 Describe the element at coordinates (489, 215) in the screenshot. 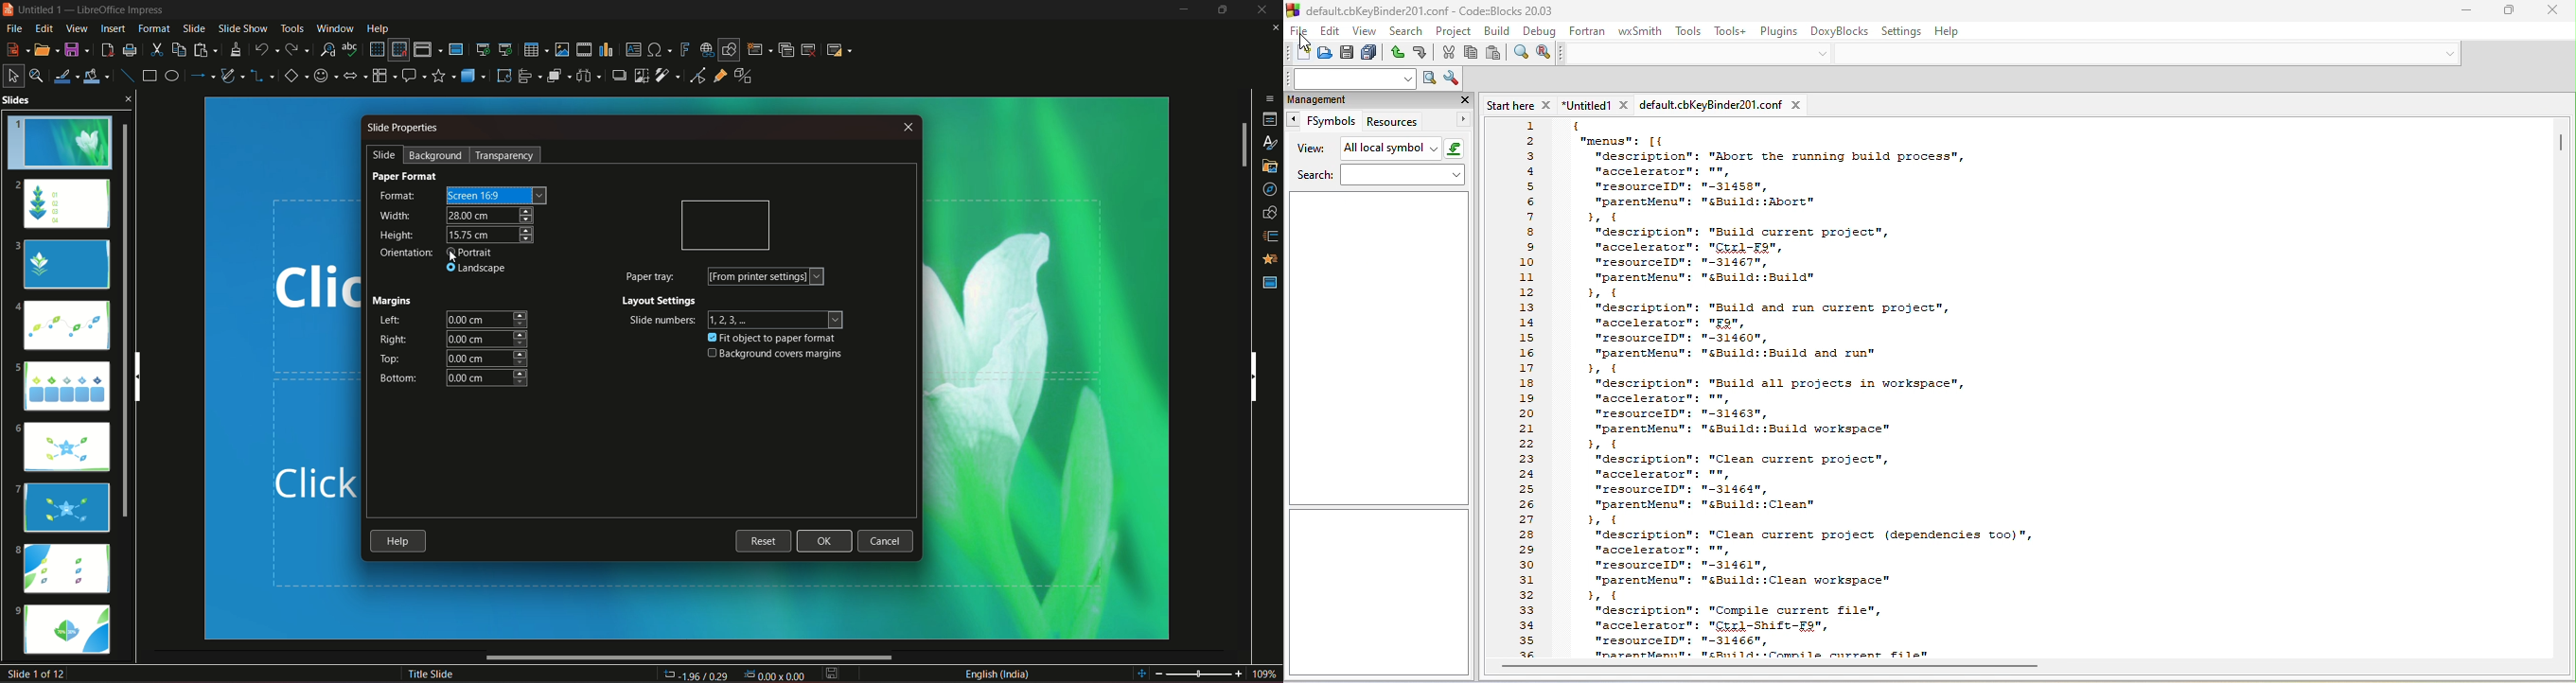

I see `width size` at that location.